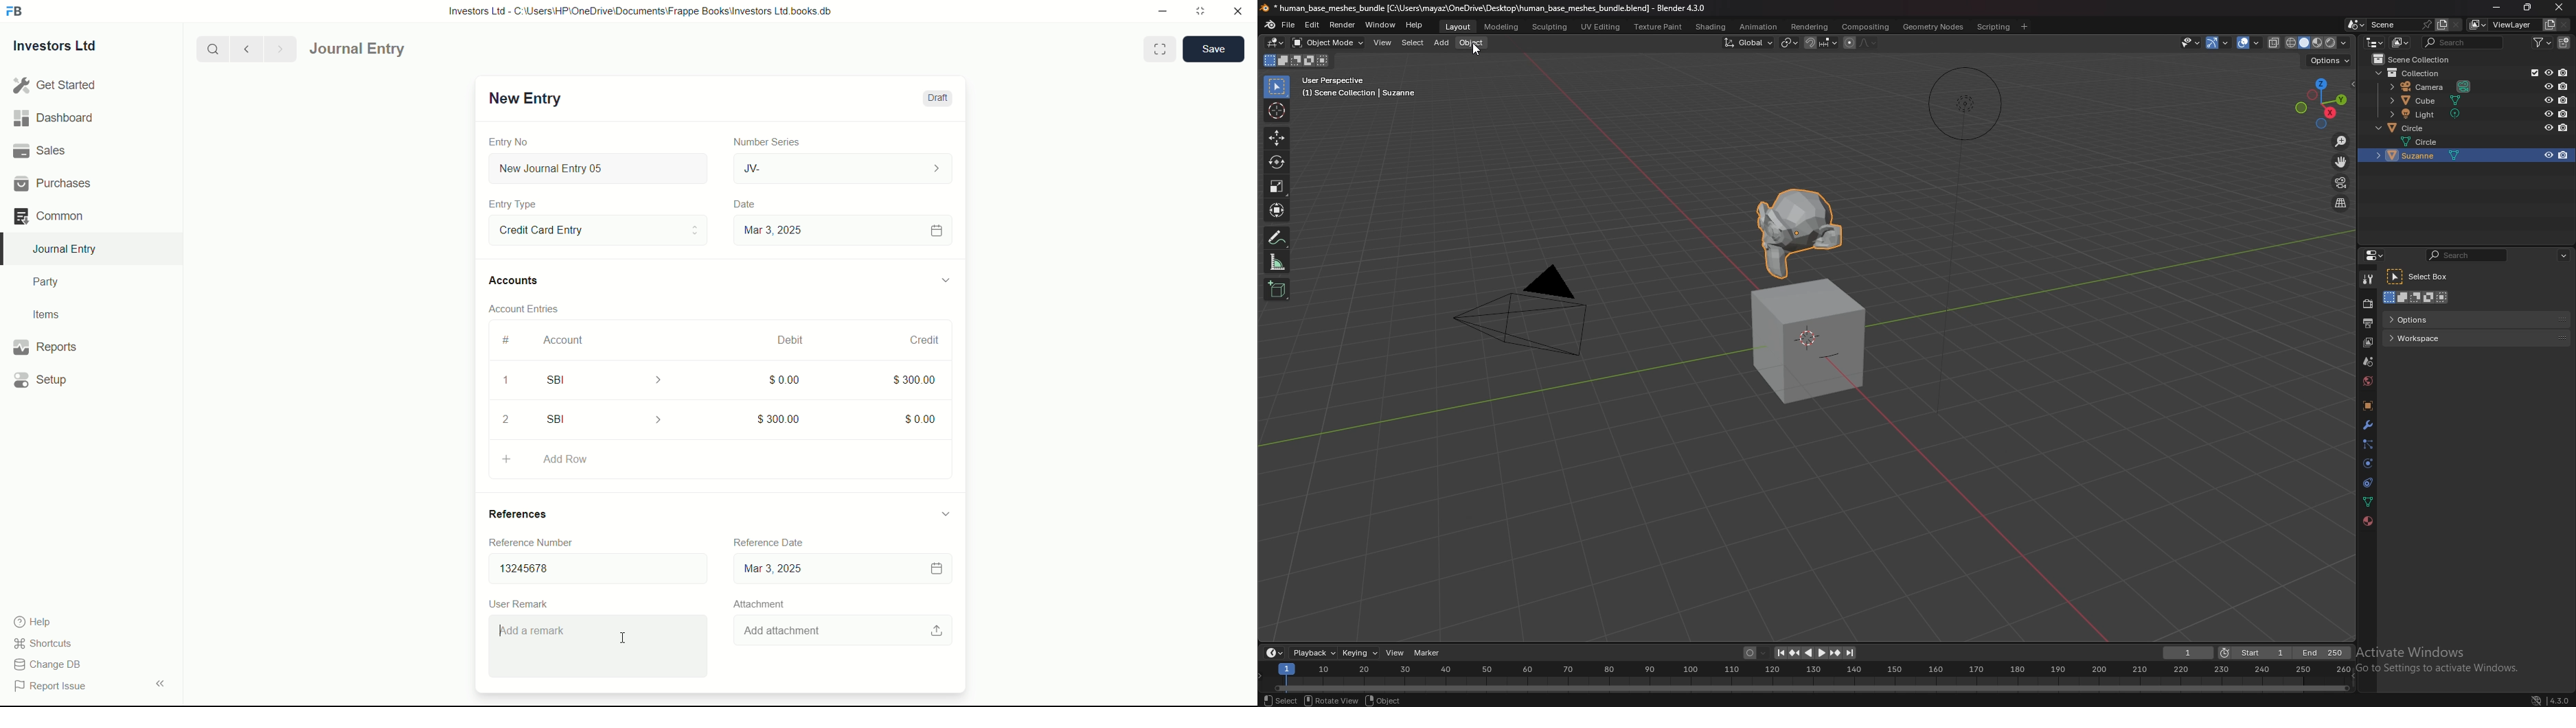 The width and height of the screenshot is (2576, 728). Describe the element at coordinates (2191, 42) in the screenshot. I see `selectibility and visibility` at that location.